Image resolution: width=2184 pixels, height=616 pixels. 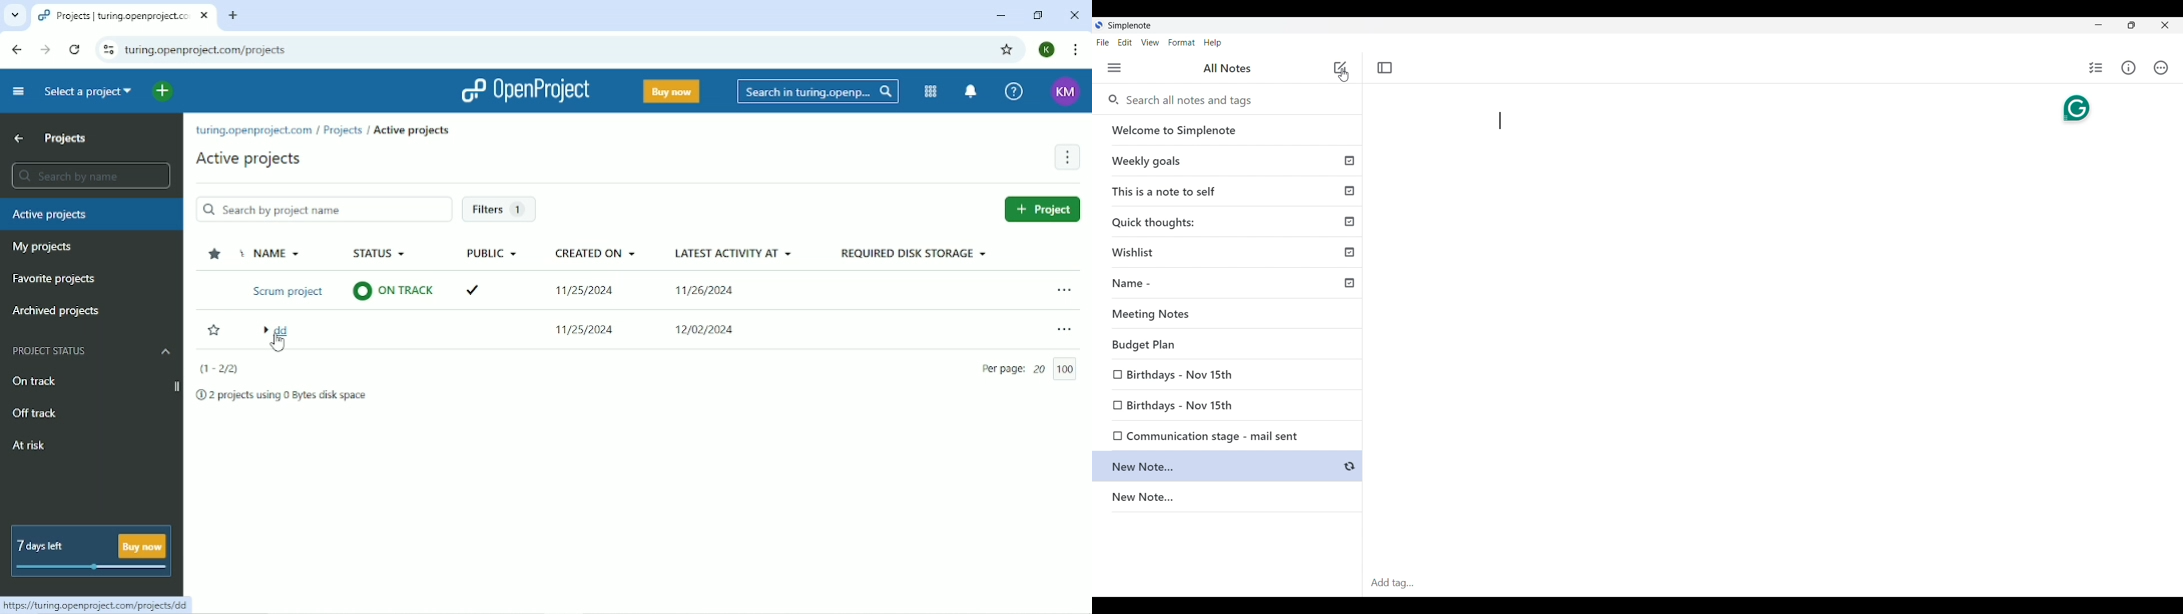 I want to click on Close interface, so click(x=2166, y=25).